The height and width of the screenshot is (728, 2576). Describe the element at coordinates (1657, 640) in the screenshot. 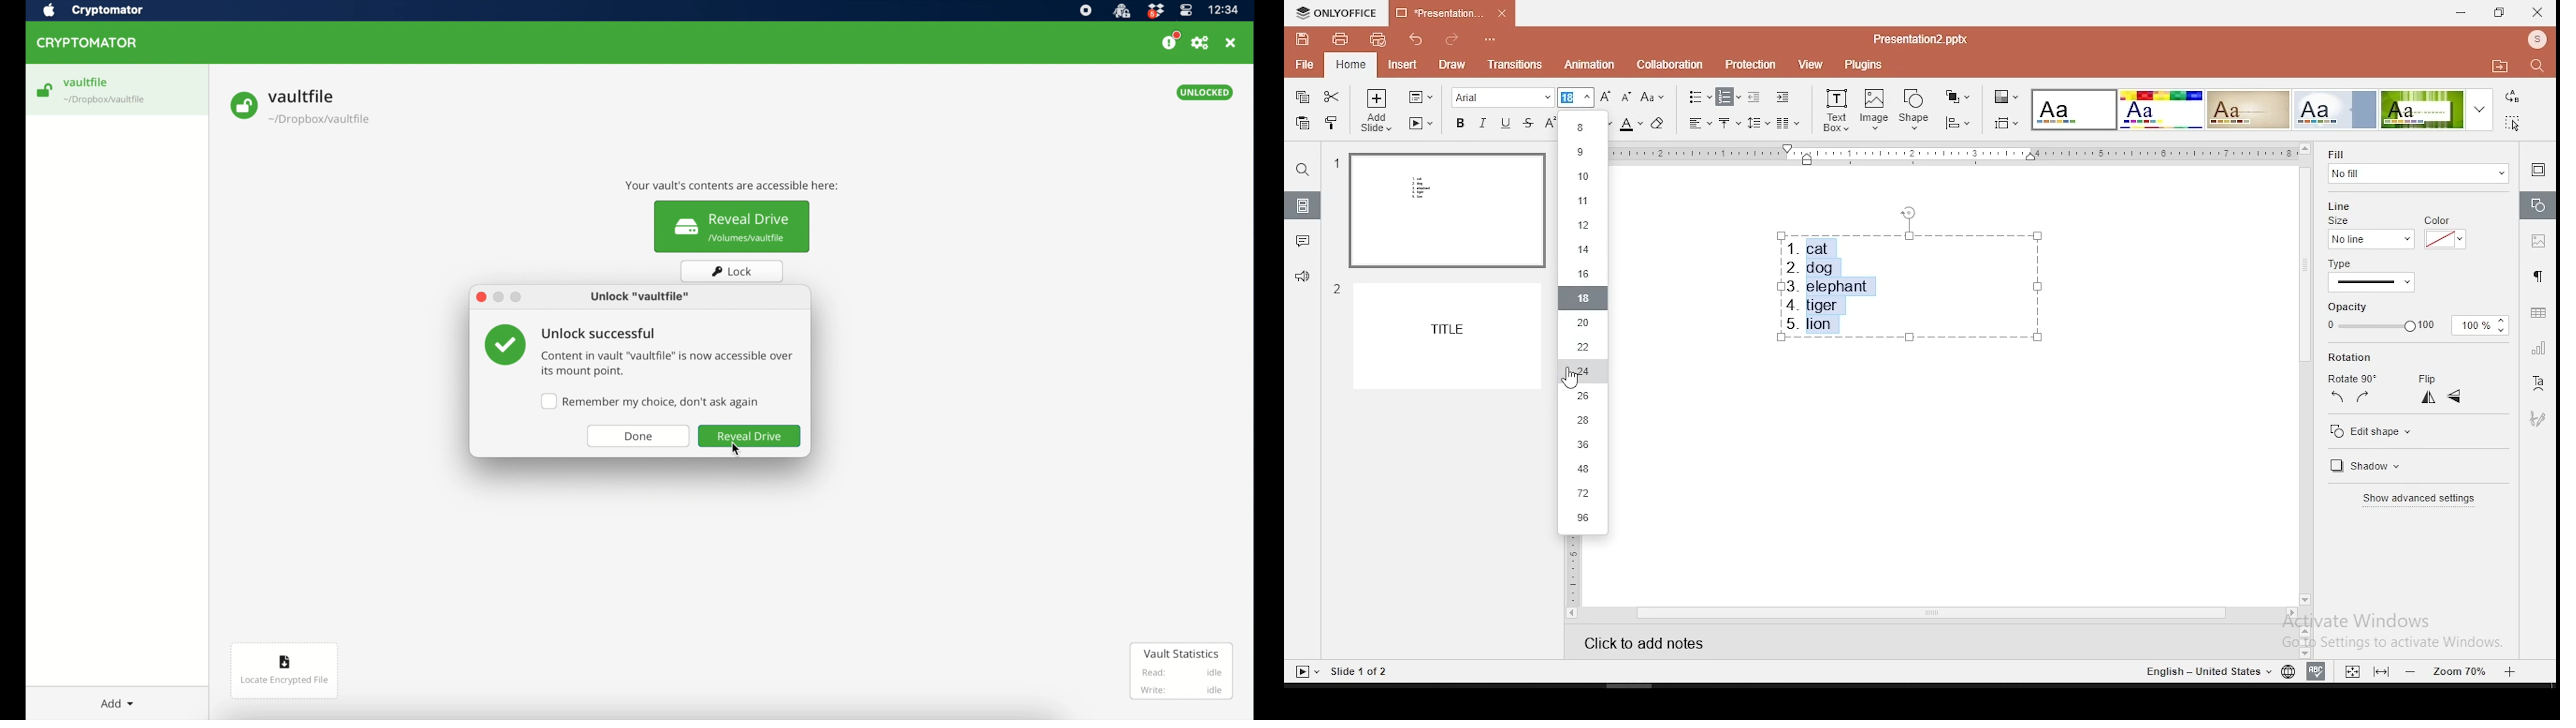

I see `click to add notes` at that location.